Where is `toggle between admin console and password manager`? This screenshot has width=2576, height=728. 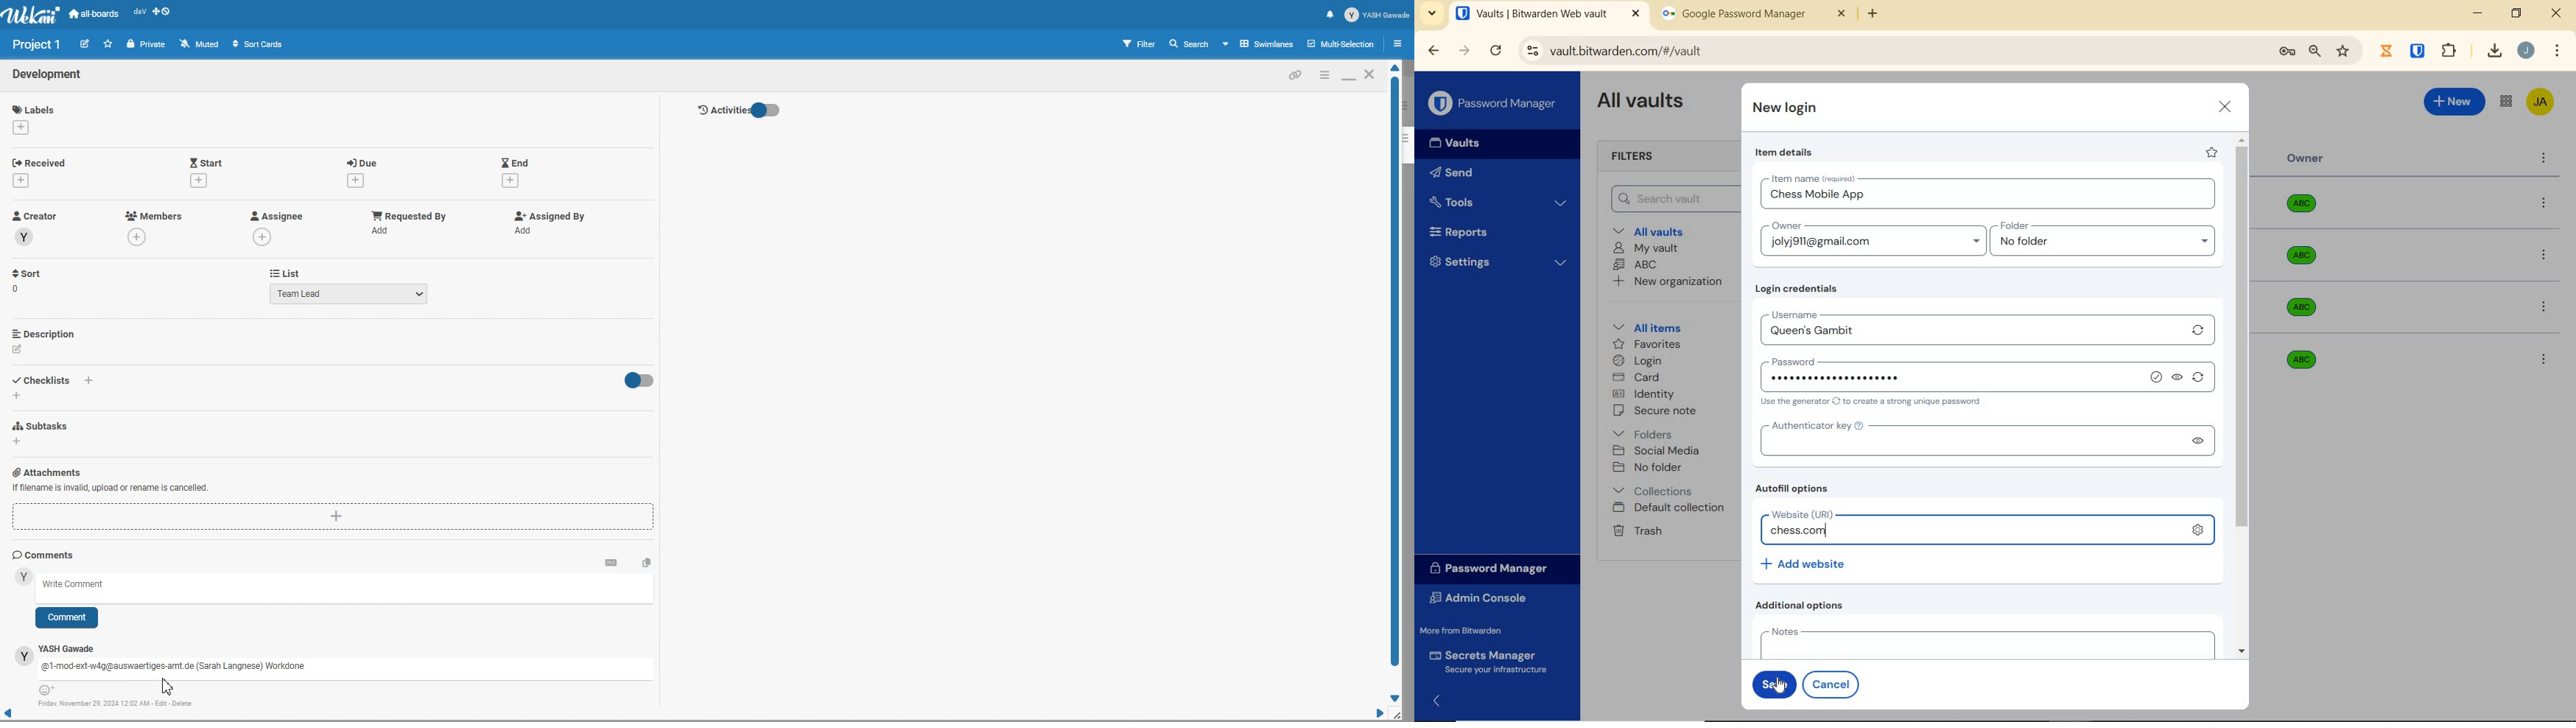
toggle between admin console and password manager is located at coordinates (2505, 102).